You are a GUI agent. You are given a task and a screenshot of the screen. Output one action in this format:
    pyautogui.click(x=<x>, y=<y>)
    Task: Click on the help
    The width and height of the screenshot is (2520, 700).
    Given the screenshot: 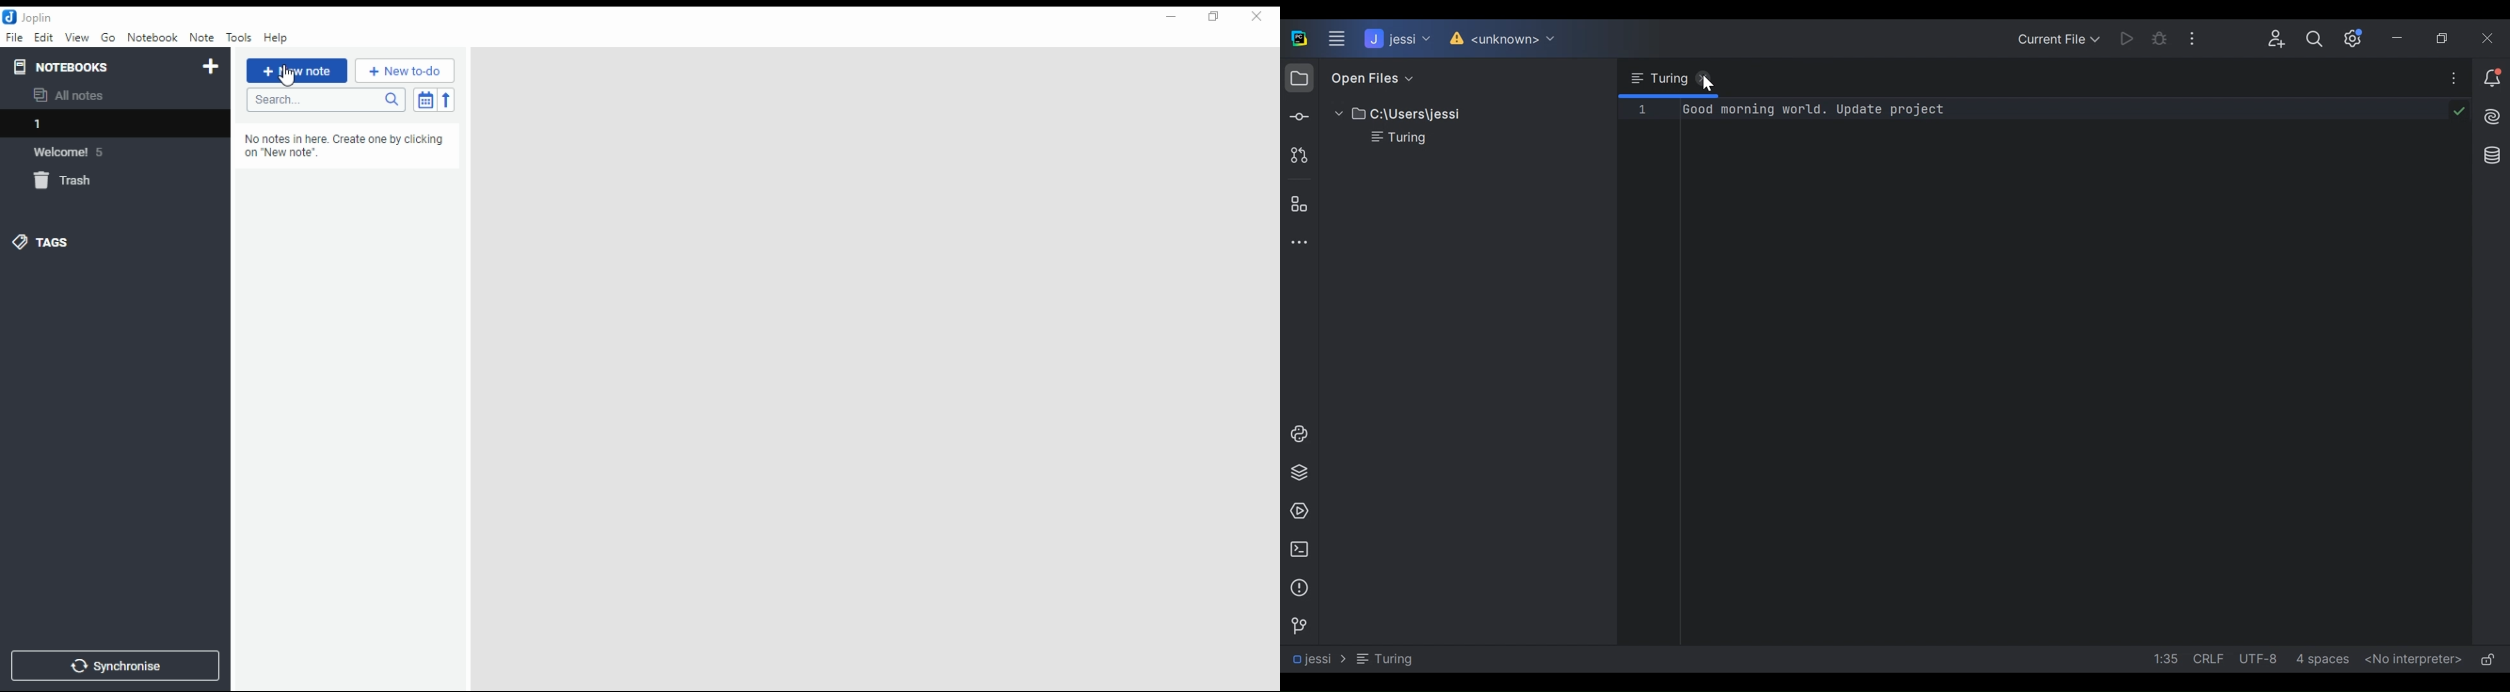 What is the action you would take?
    pyautogui.click(x=276, y=38)
    